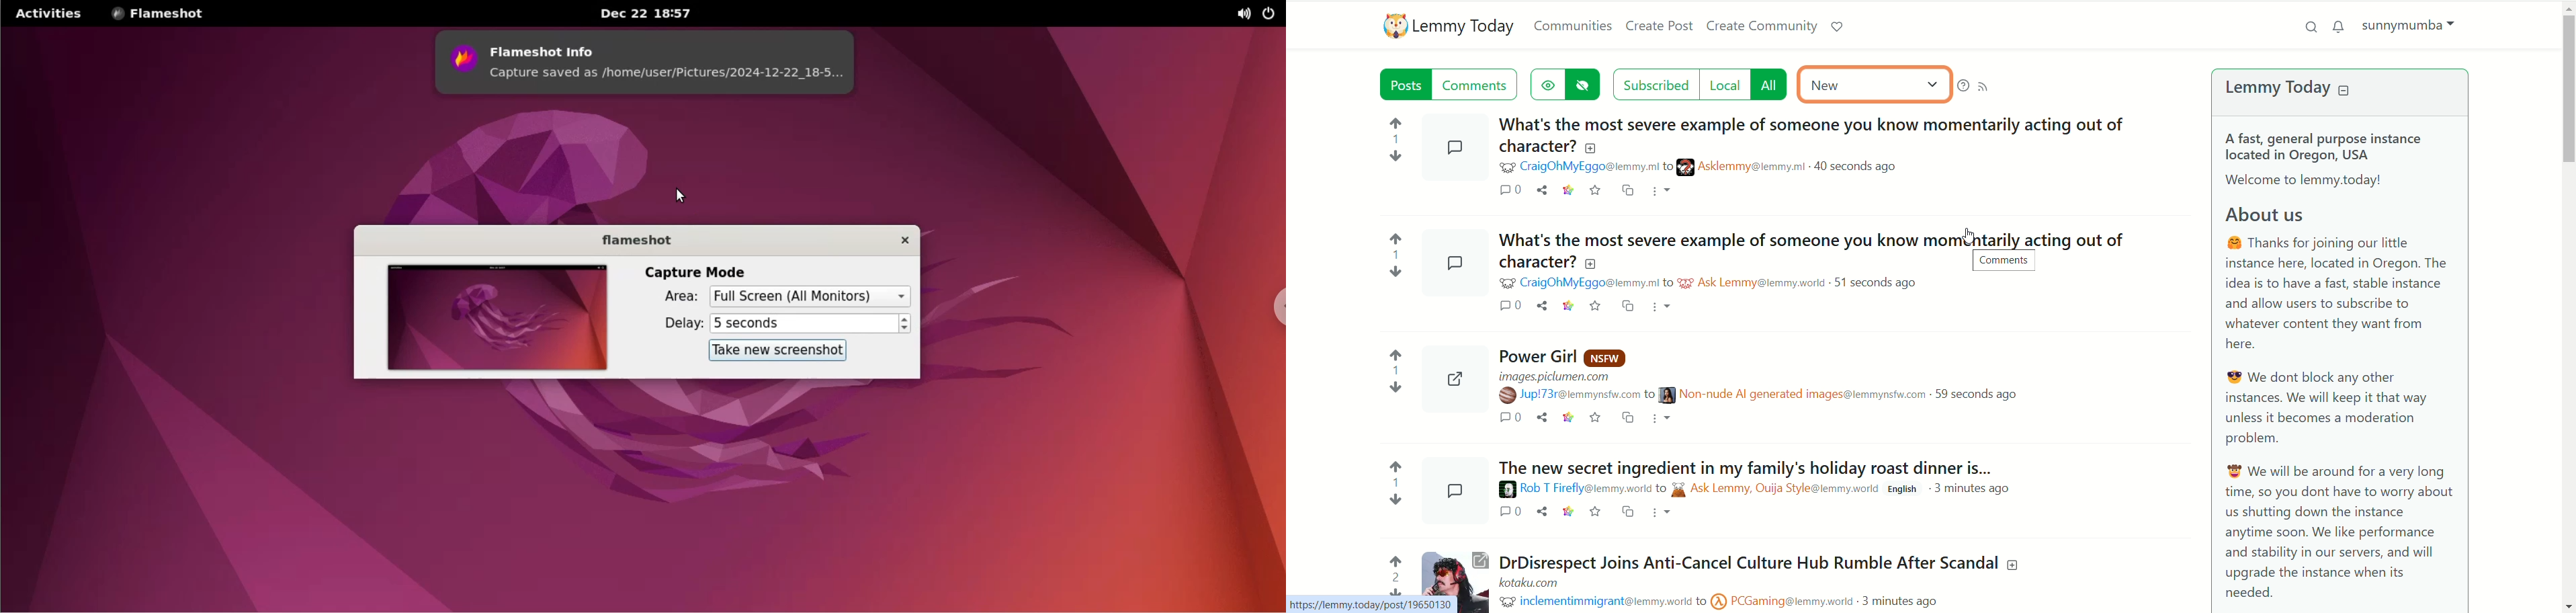 The image size is (2576, 616). I want to click on vote, so click(1393, 366).